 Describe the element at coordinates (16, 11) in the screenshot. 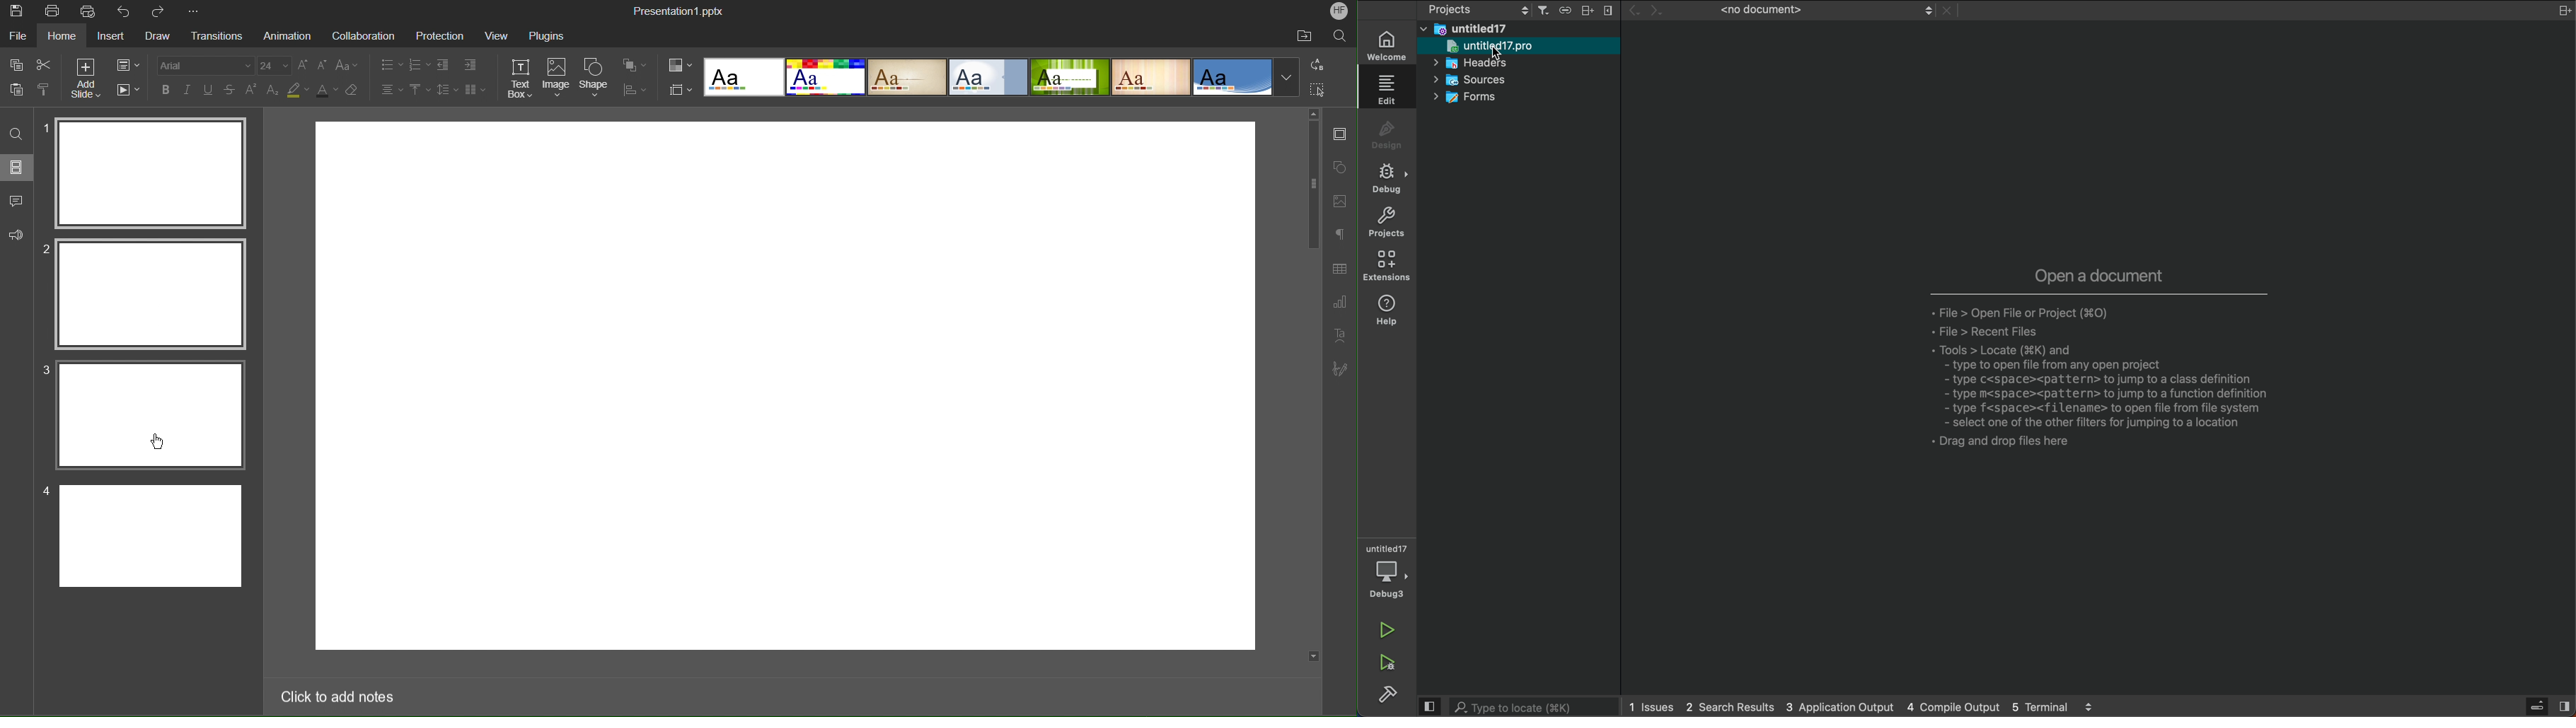

I see `Save` at that location.